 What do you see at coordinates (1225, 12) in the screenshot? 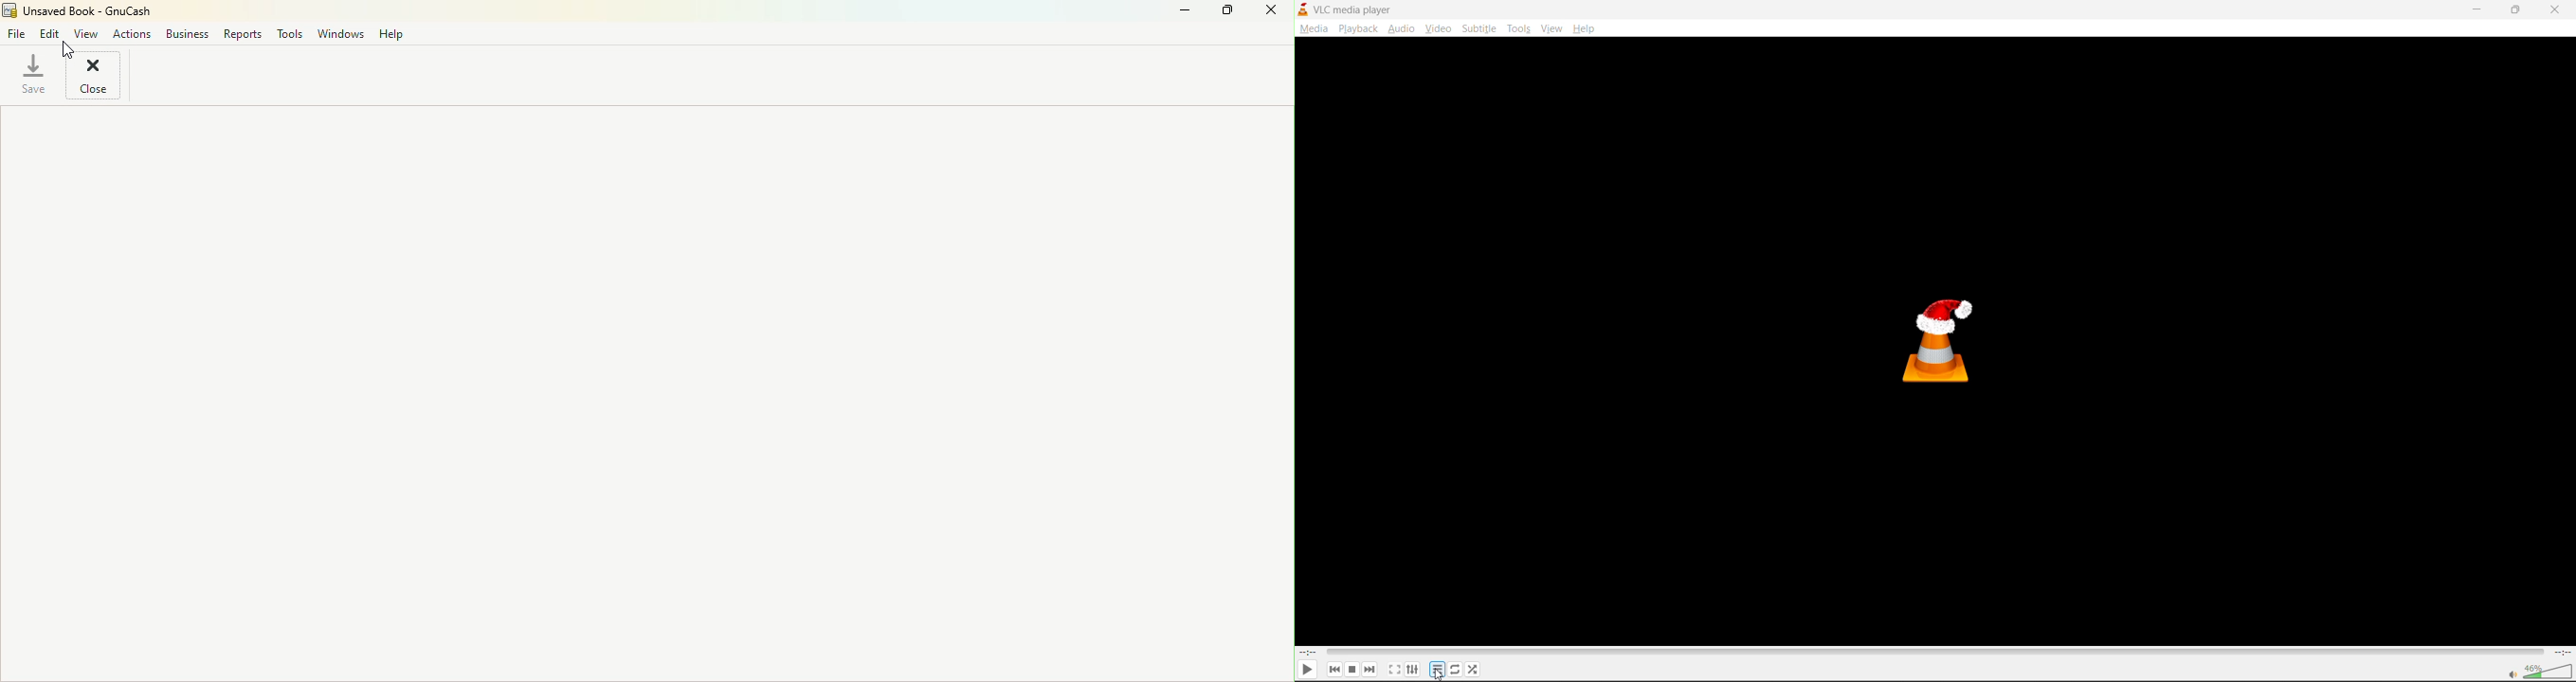
I see `Maximize` at bounding box center [1225, 12].